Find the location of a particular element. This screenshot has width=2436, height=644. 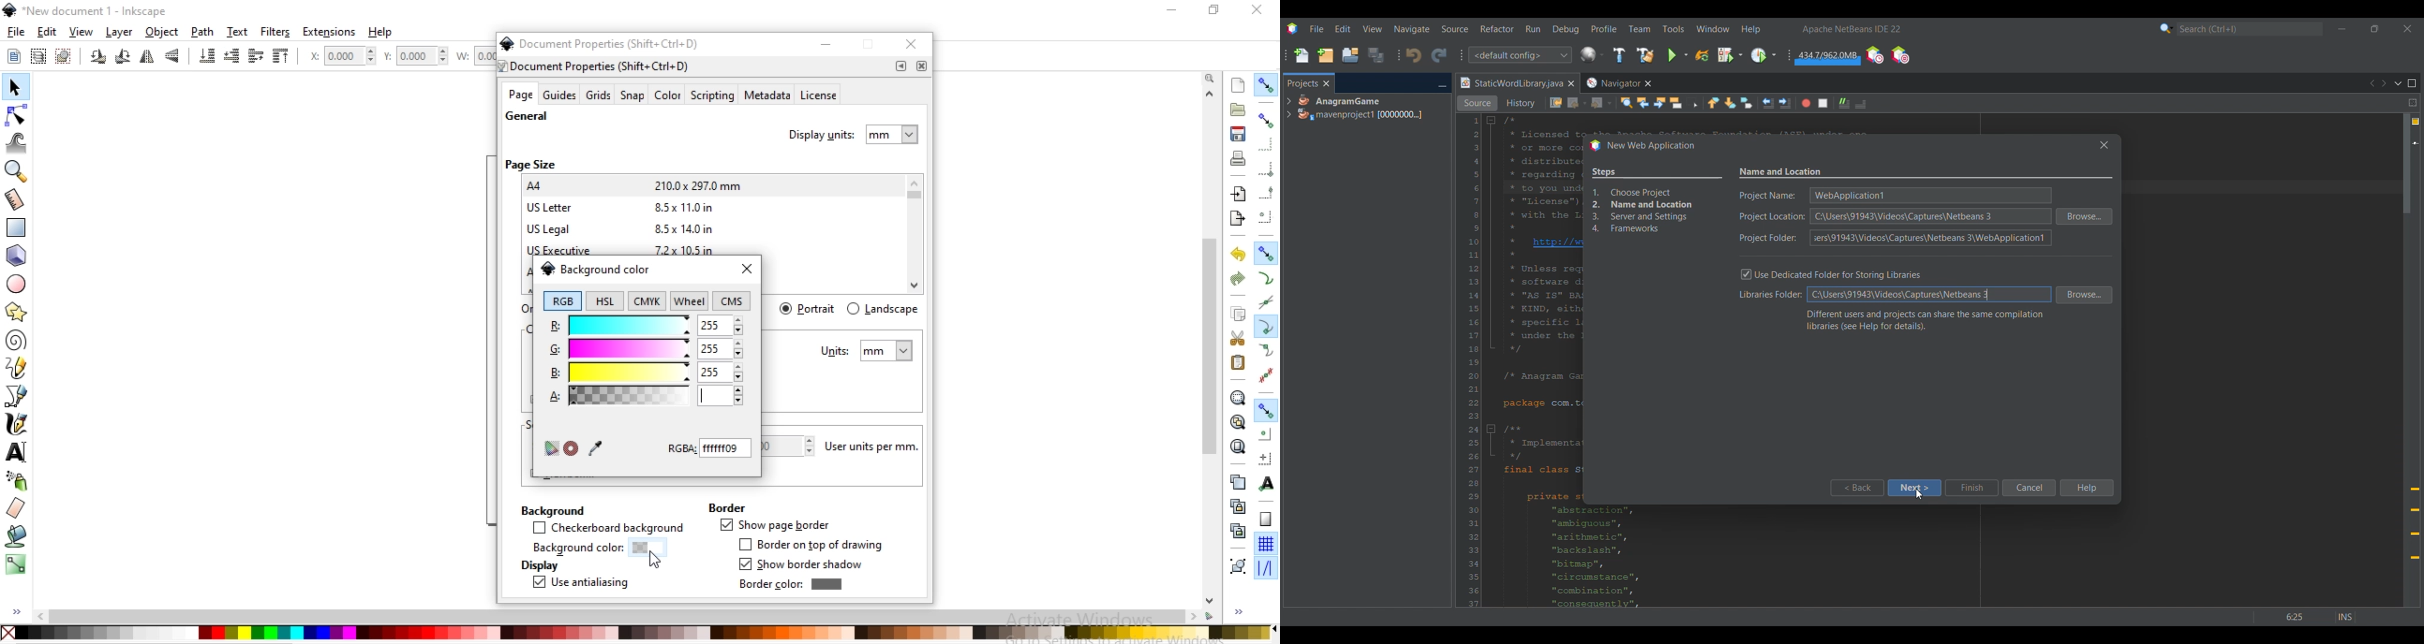

deselct any selected objects or nodes is located at coordinates (63, 55).